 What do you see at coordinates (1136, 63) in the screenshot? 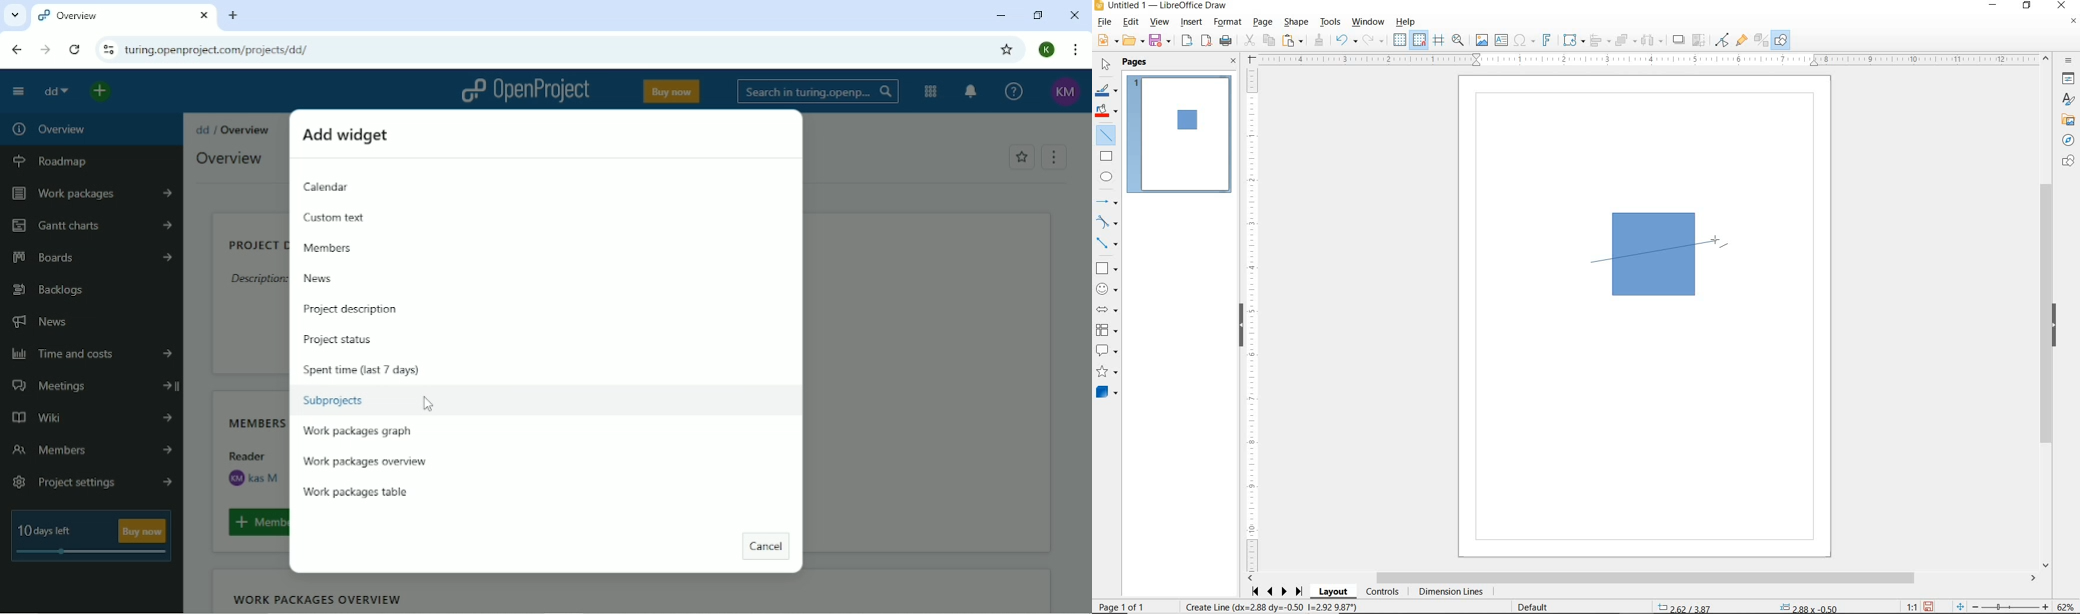
I see `PAGES` at bounding box center [1136, 63].